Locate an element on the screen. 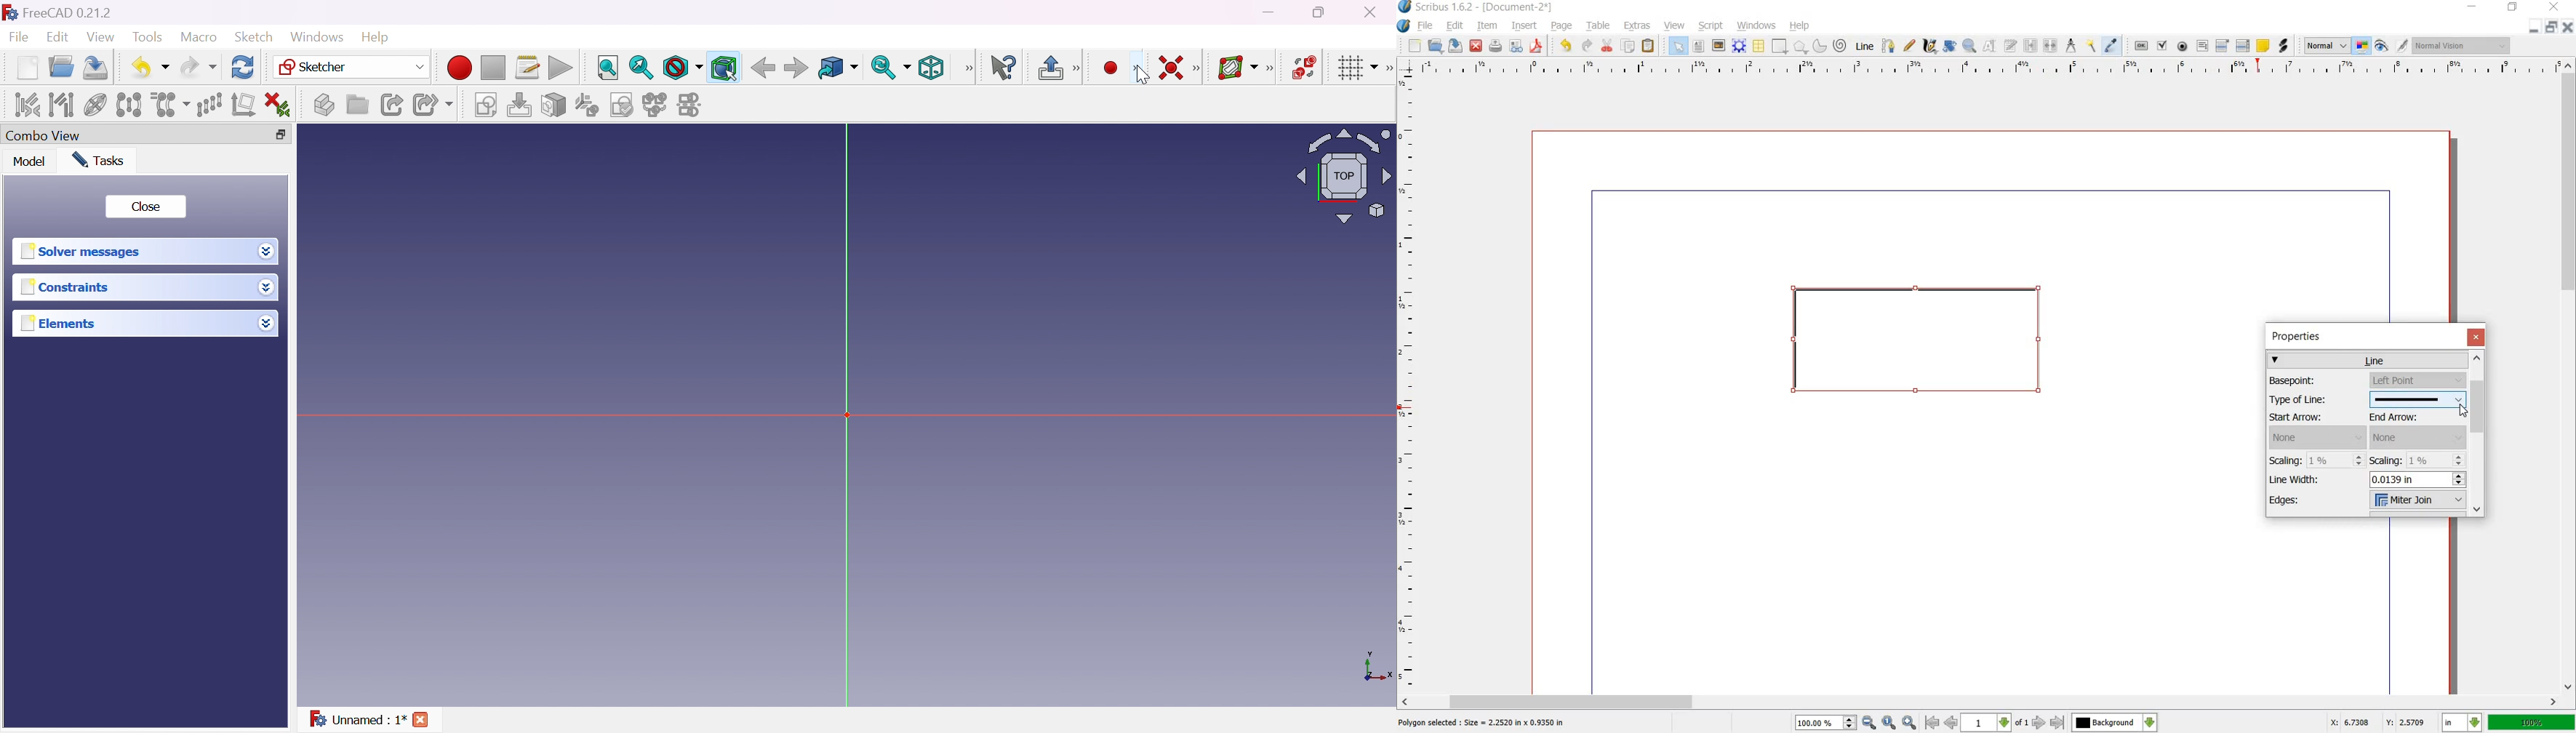 The image size is (2576, 756). COPY ITEM PROPERTIES is located at coordinates (2091, 46).